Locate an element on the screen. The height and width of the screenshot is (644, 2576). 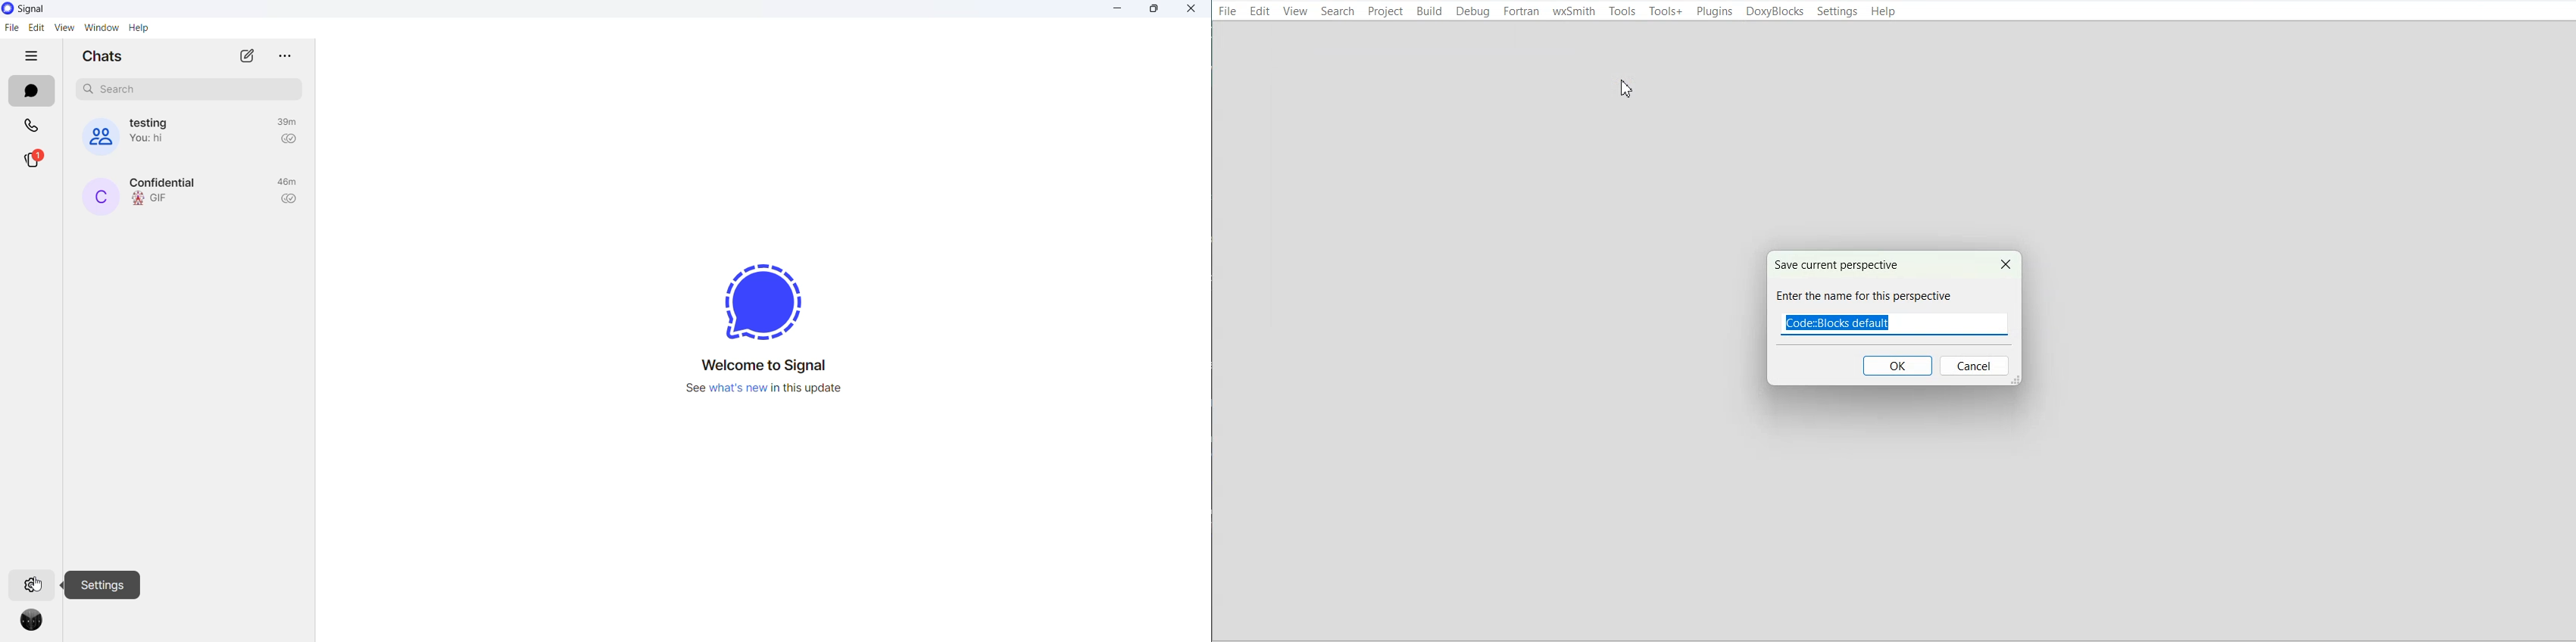
search chat is located at coordinates (189, 90).